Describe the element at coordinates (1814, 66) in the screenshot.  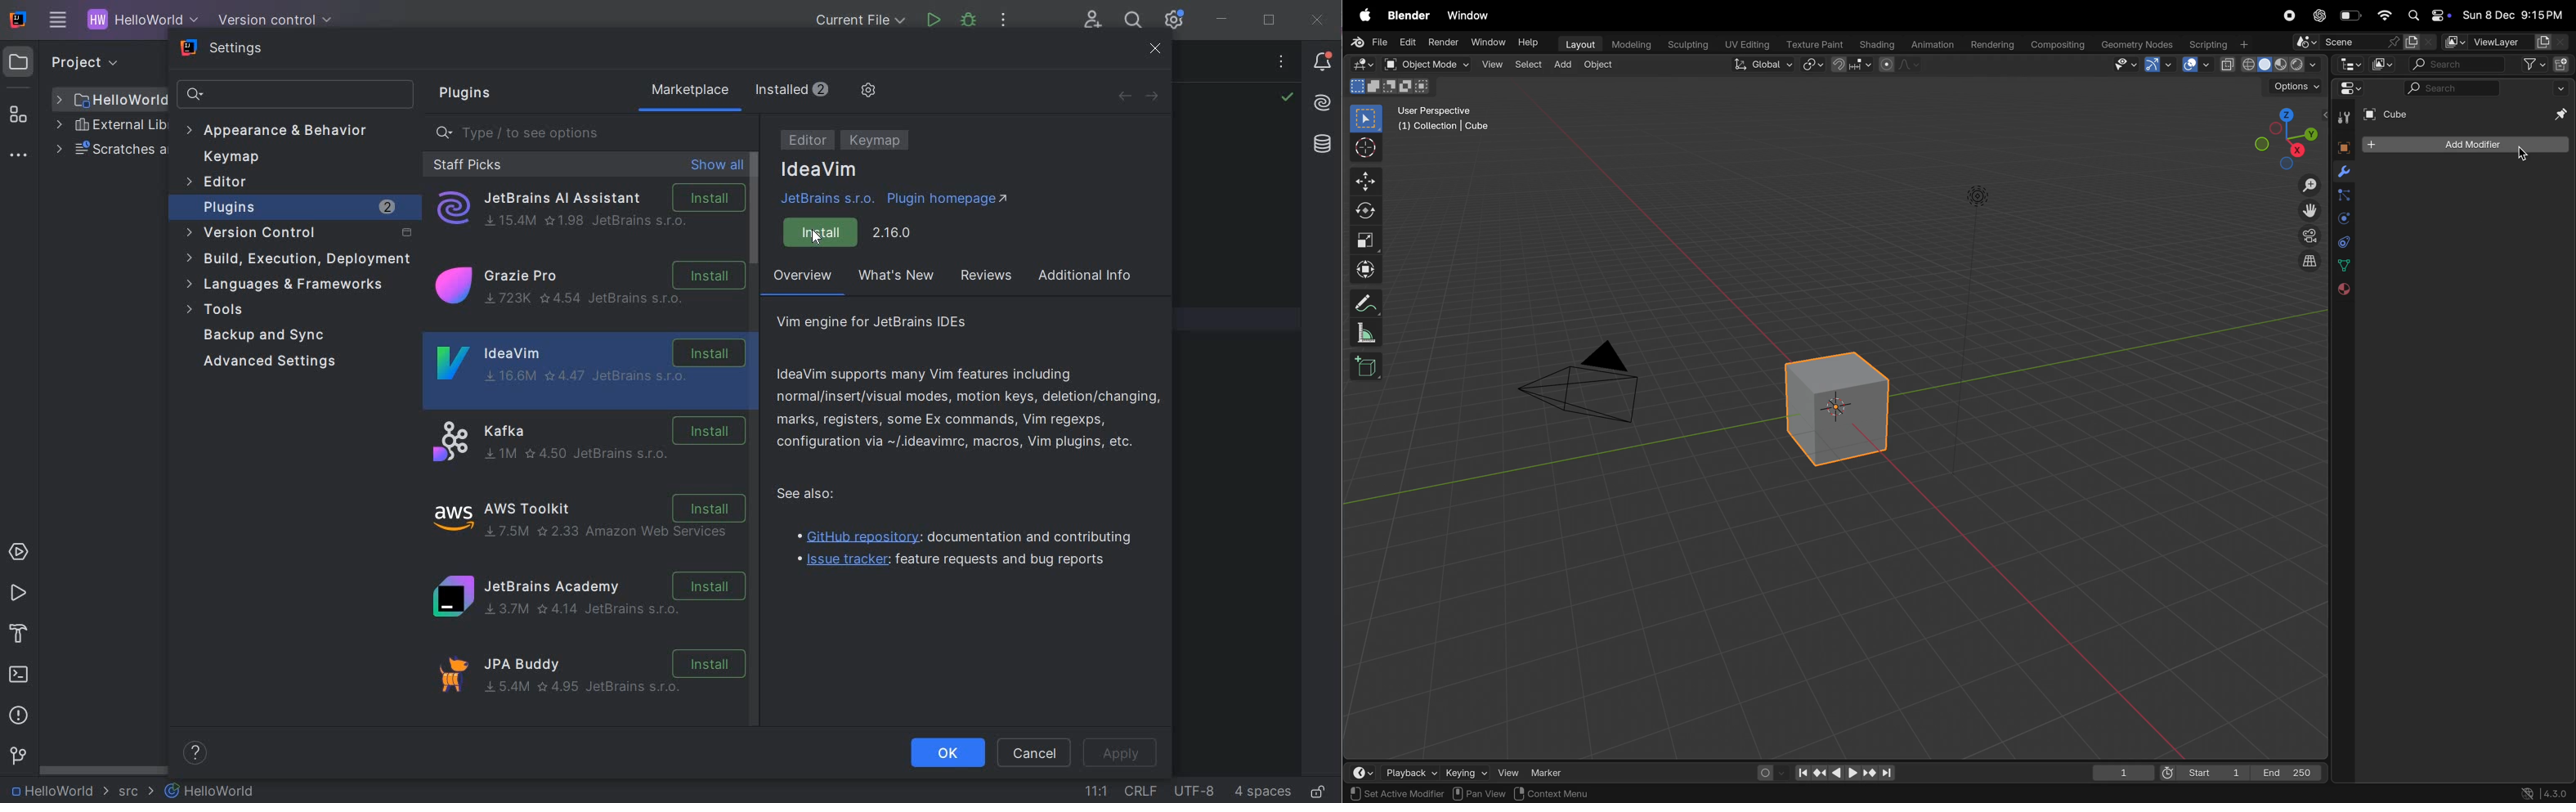
I see `transform pivoit point` at that location.